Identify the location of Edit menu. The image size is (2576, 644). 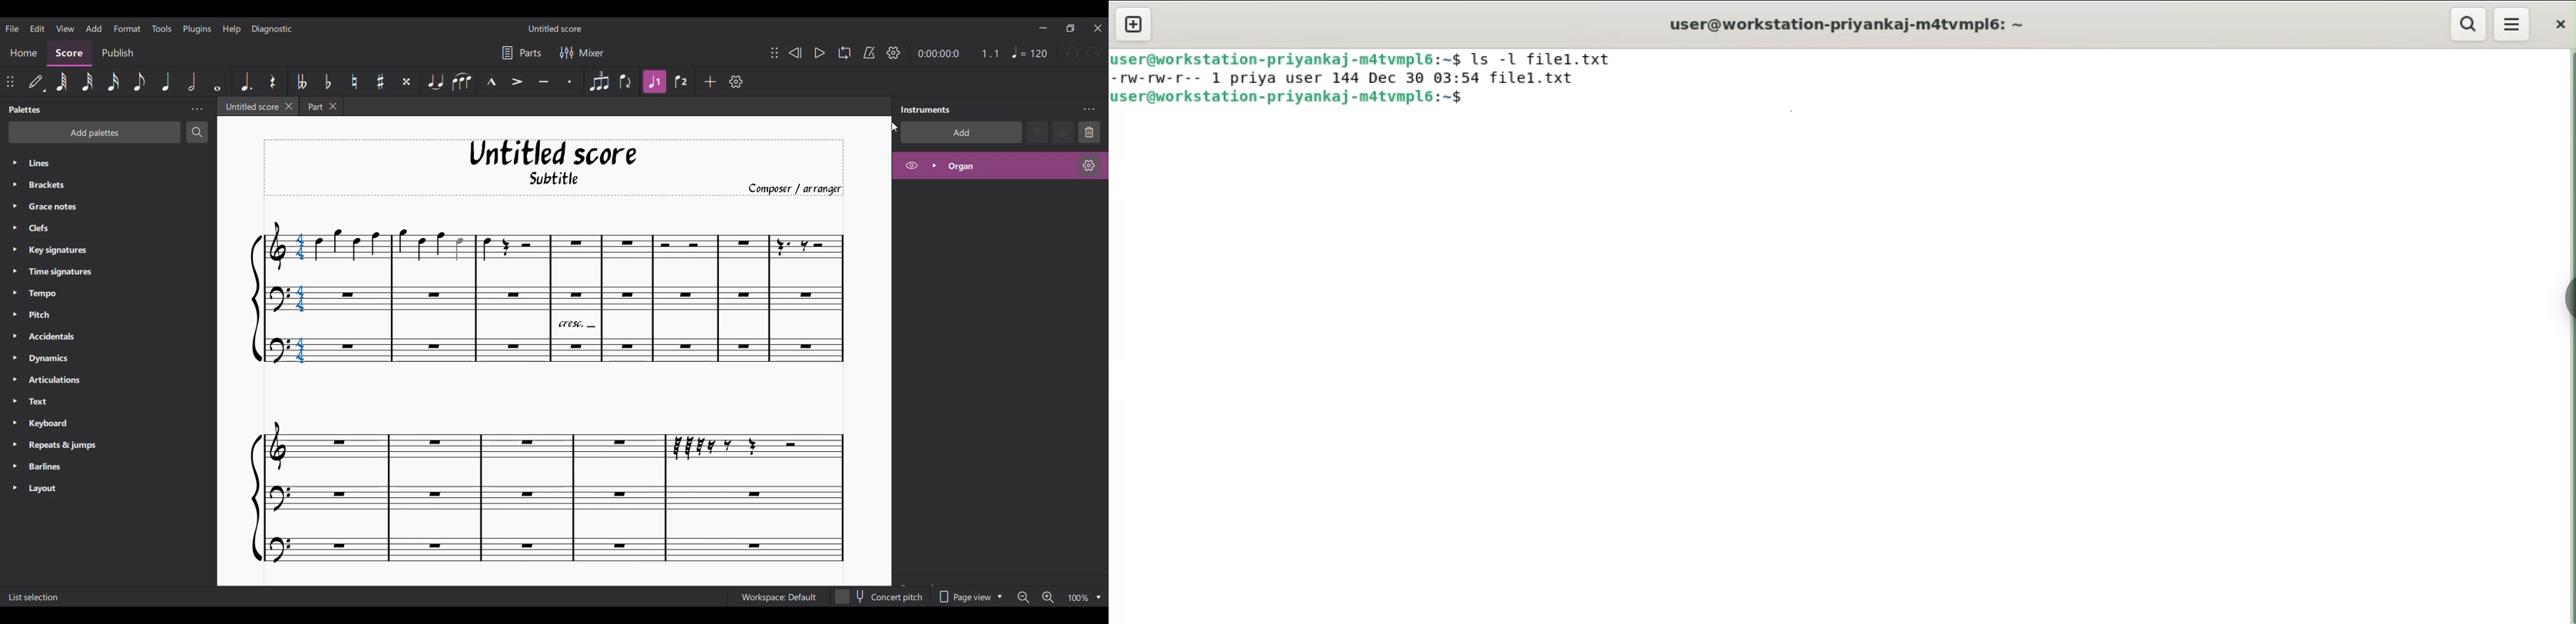
(37, 28).